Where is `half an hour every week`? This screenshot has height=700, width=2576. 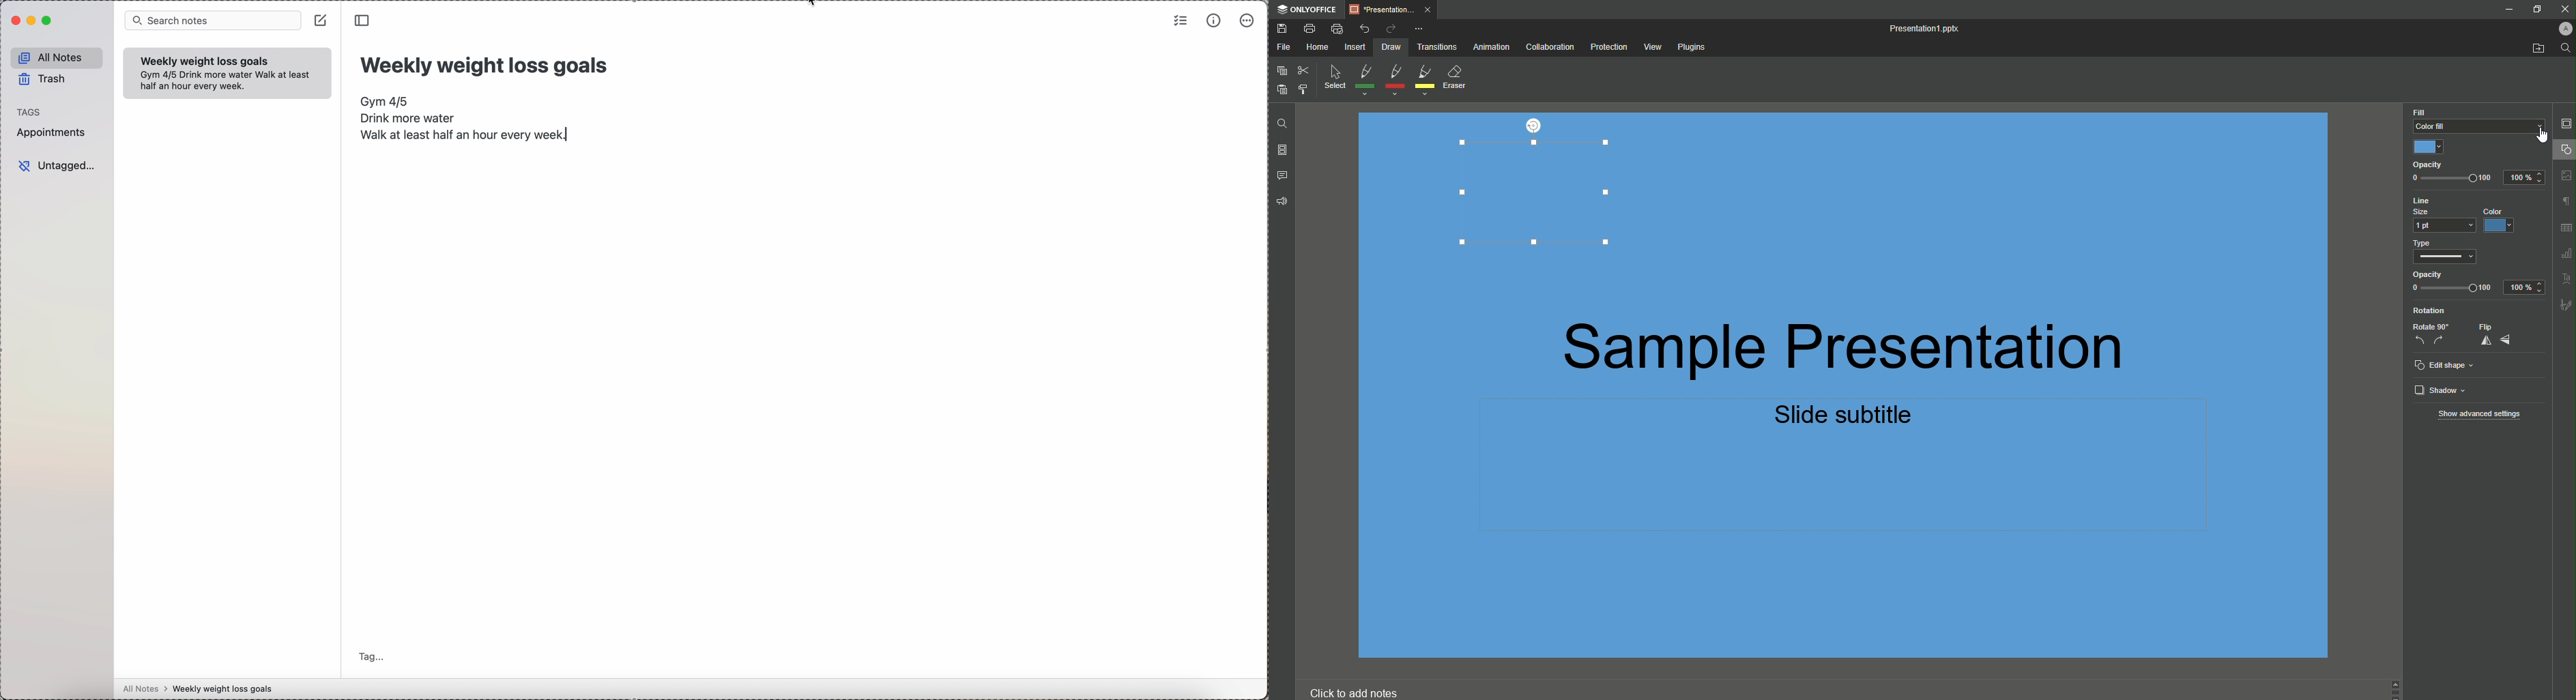 half an hour every week is located at coordinates (194, 88).